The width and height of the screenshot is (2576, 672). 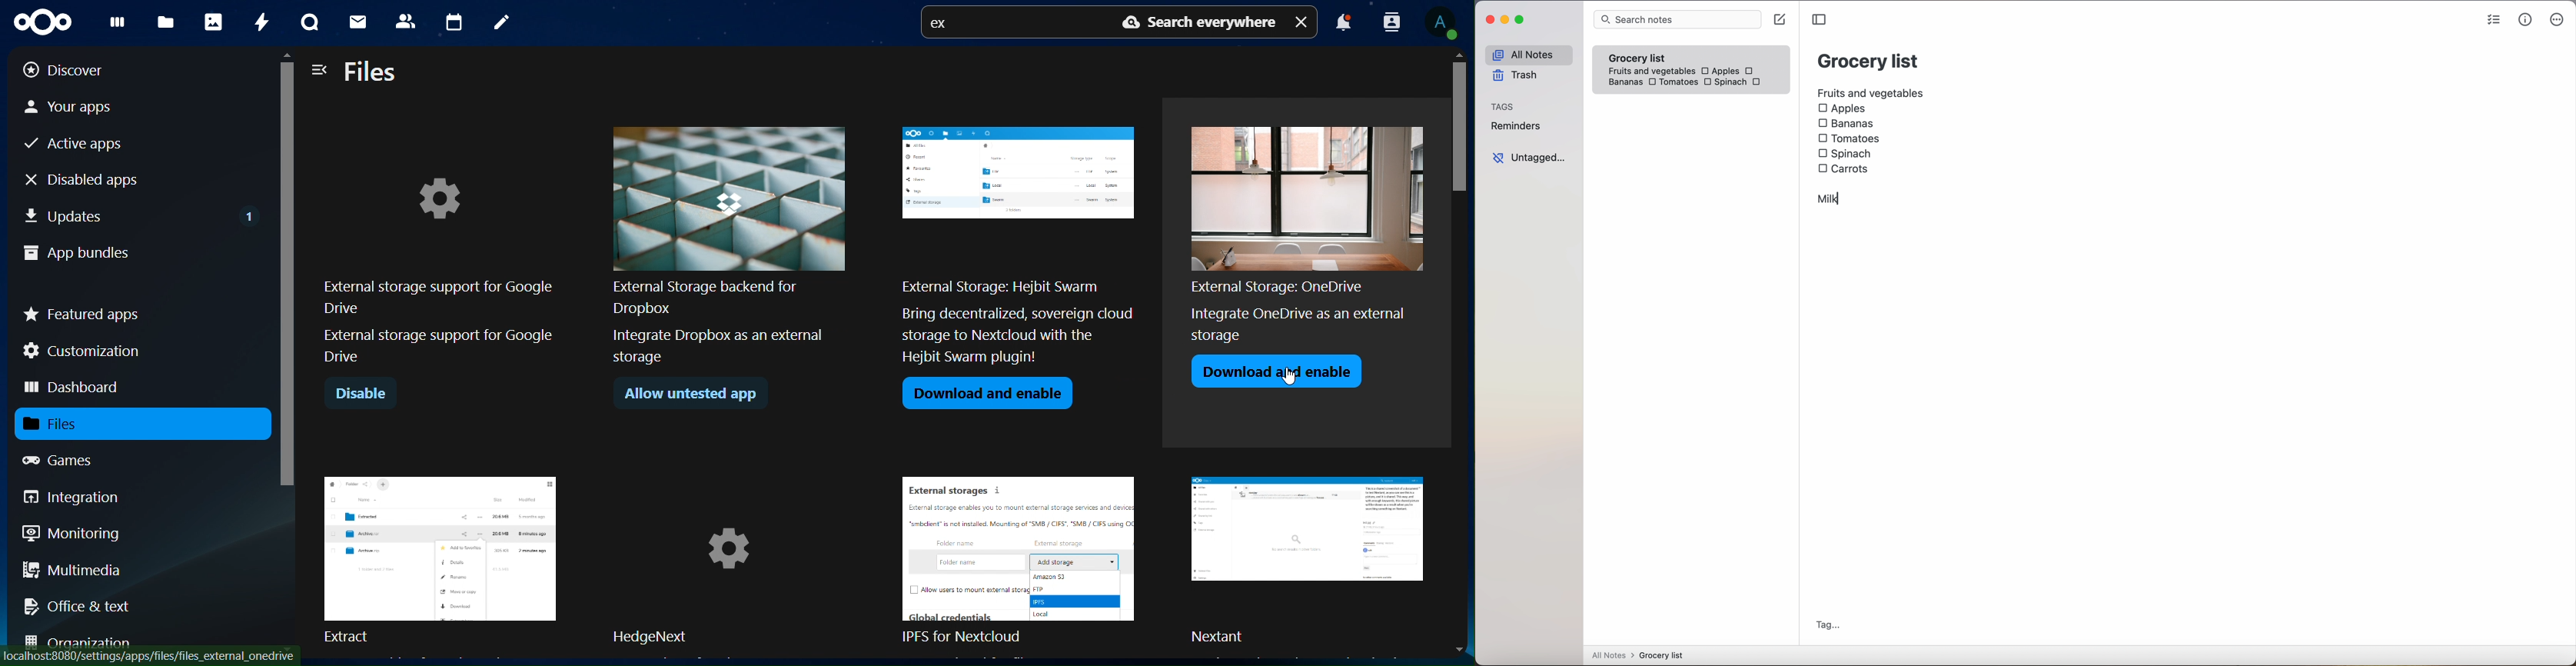 I want to click on Apples checkbox, so click(x=1720, y=71).